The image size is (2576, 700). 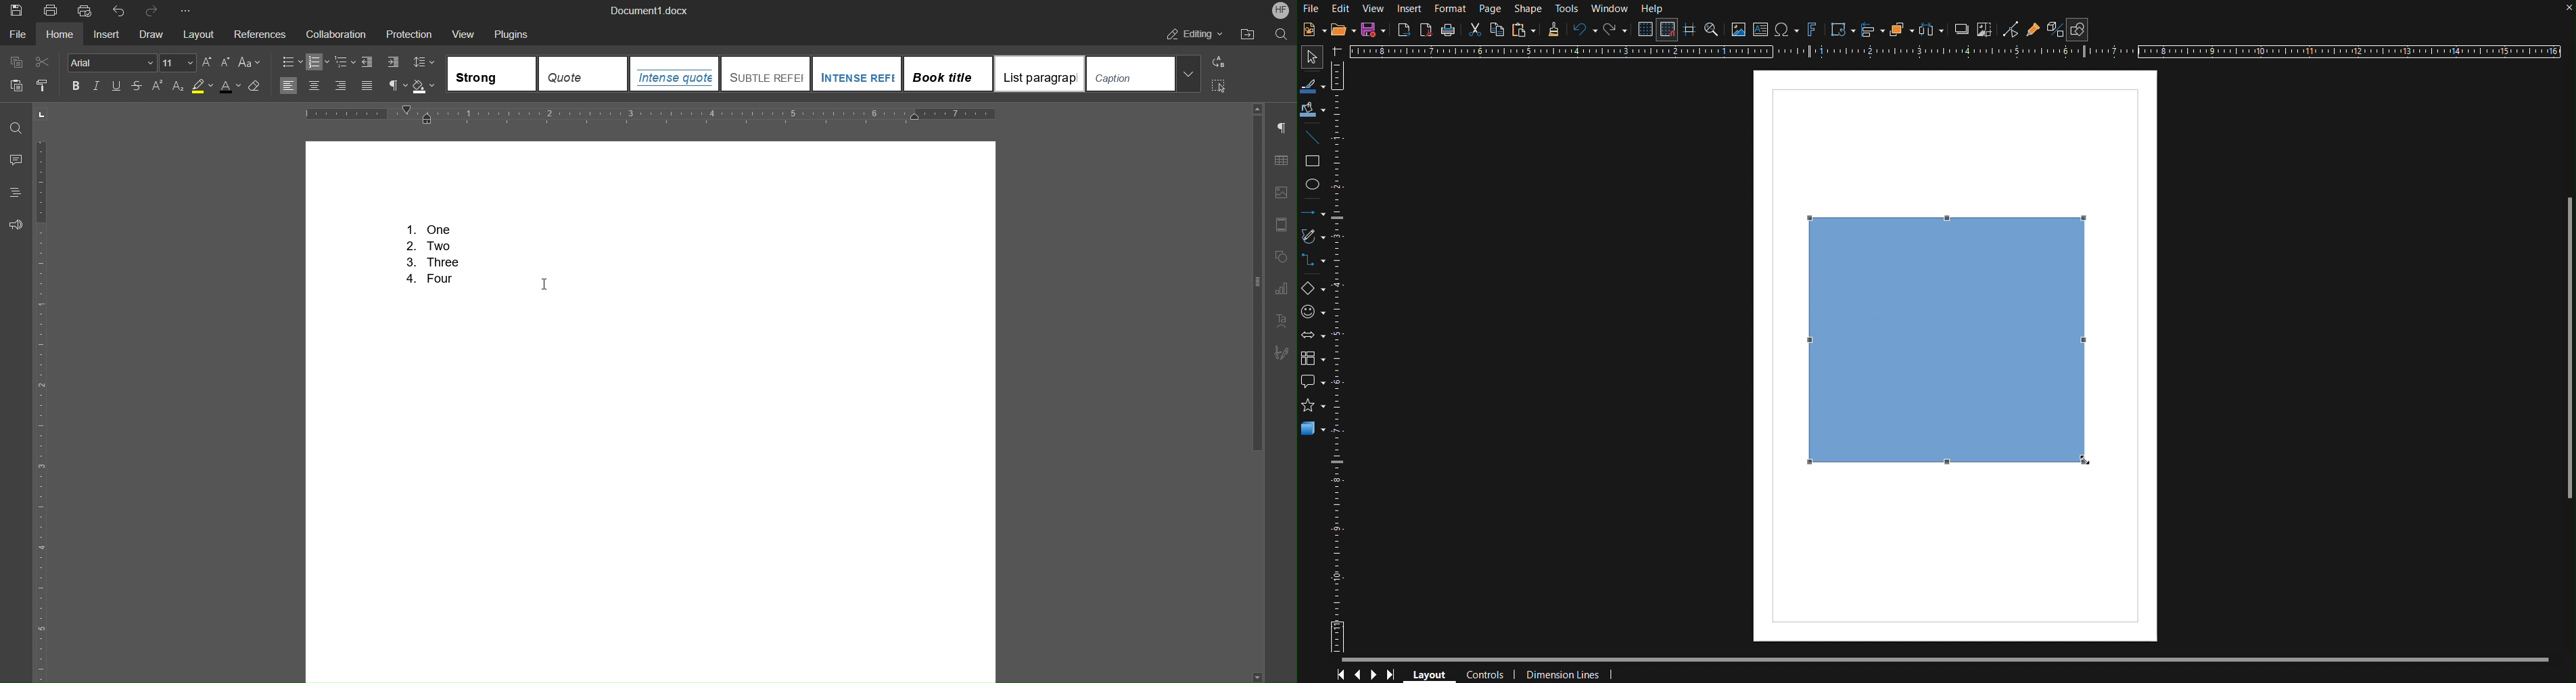 I want to click on Scrollbar, so click(x=1956, y=660).